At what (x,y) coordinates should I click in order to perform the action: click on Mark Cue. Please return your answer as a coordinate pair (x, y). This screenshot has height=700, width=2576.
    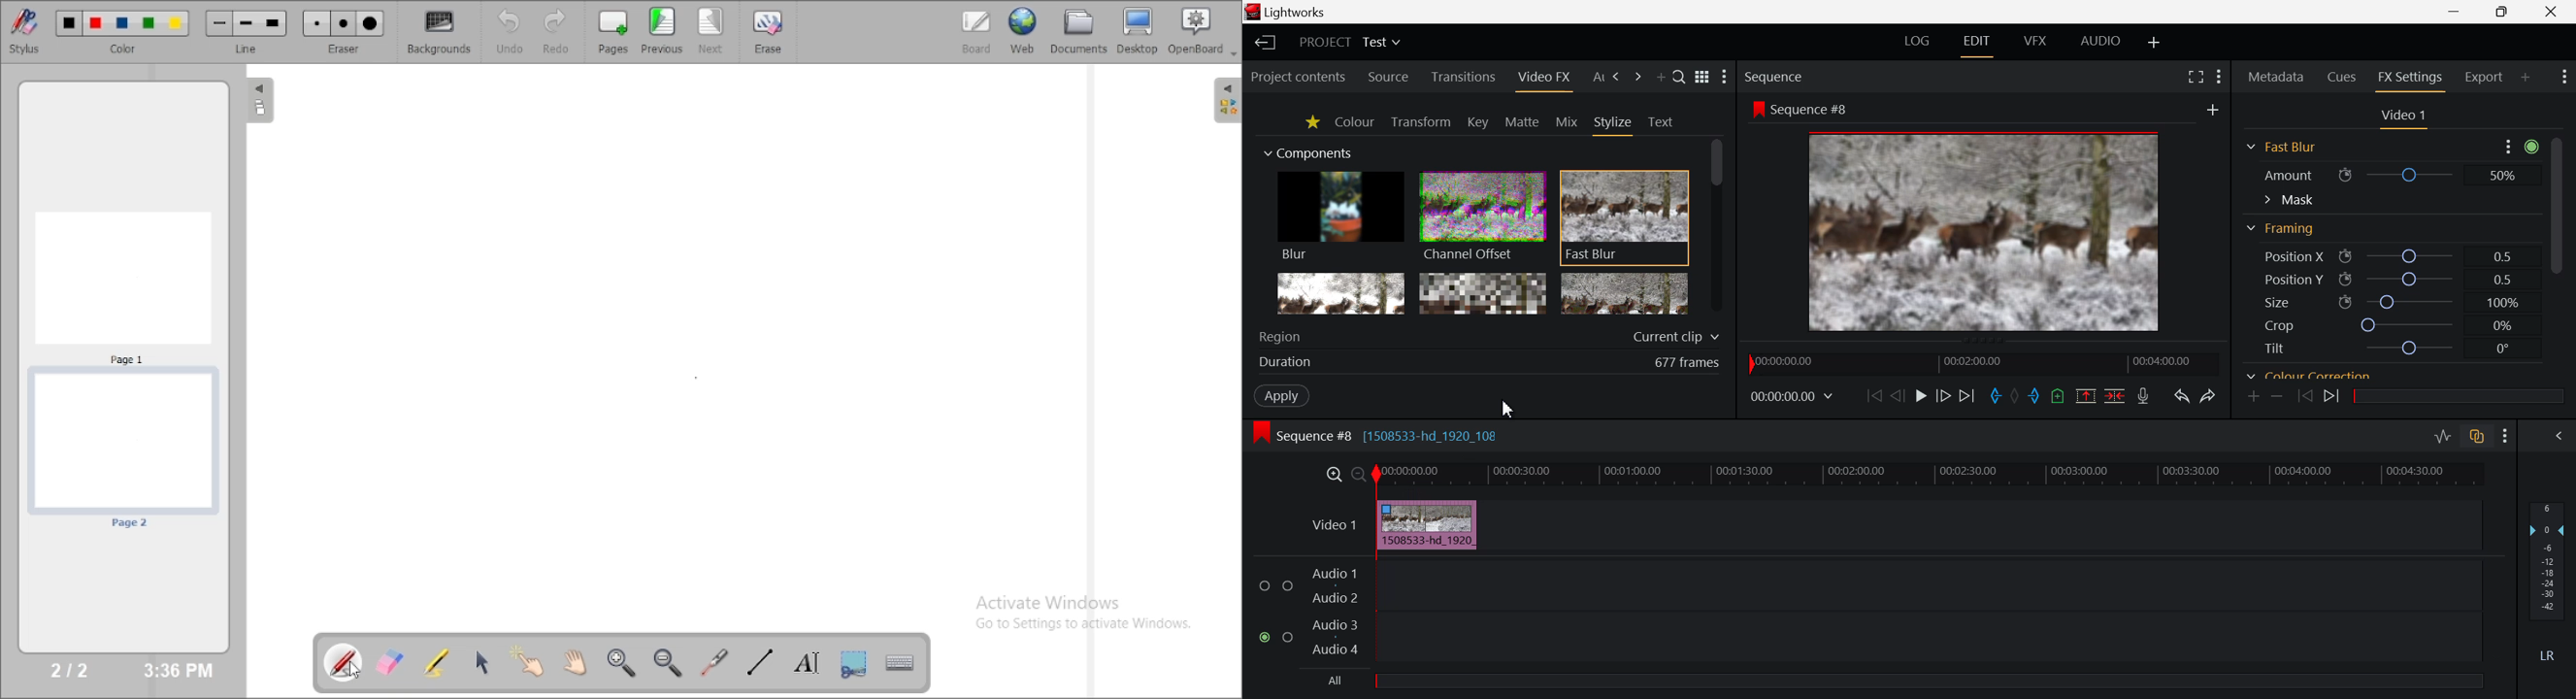
    Looking at the image, I should click on (2058, 396).